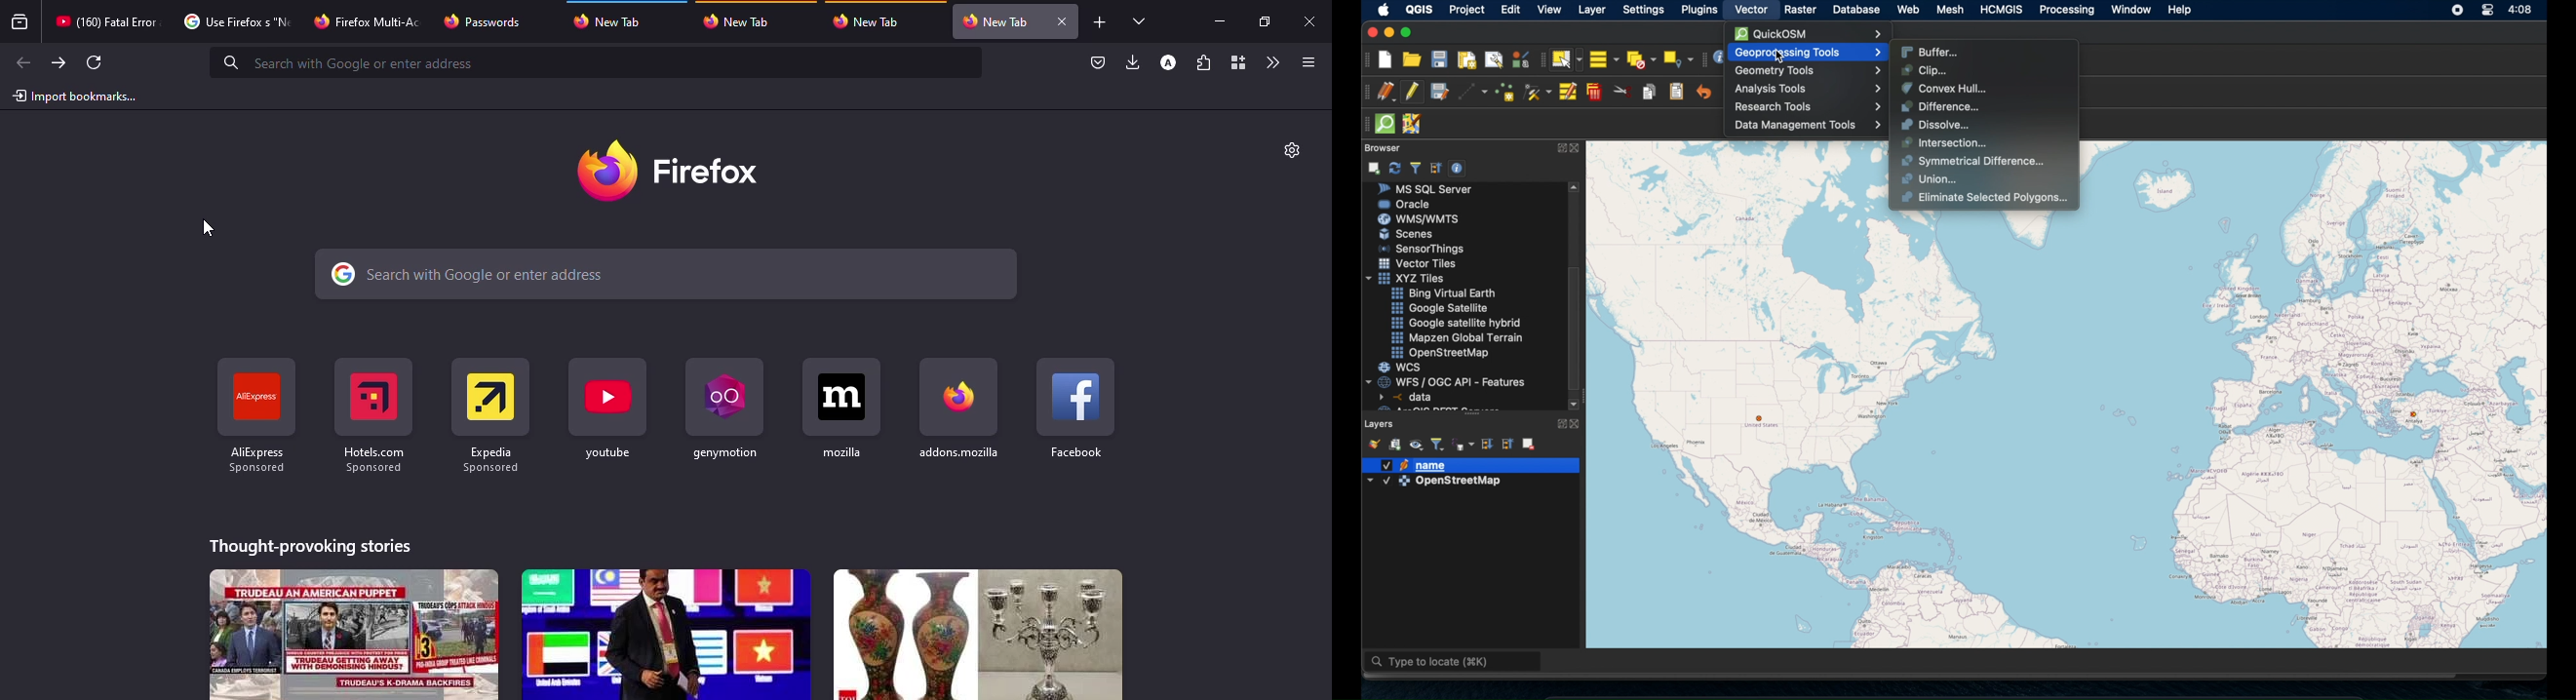  What do you see at coordinates (1559, 422) in the screenshot?
I see `expand` at bounding box center [1559, 422].